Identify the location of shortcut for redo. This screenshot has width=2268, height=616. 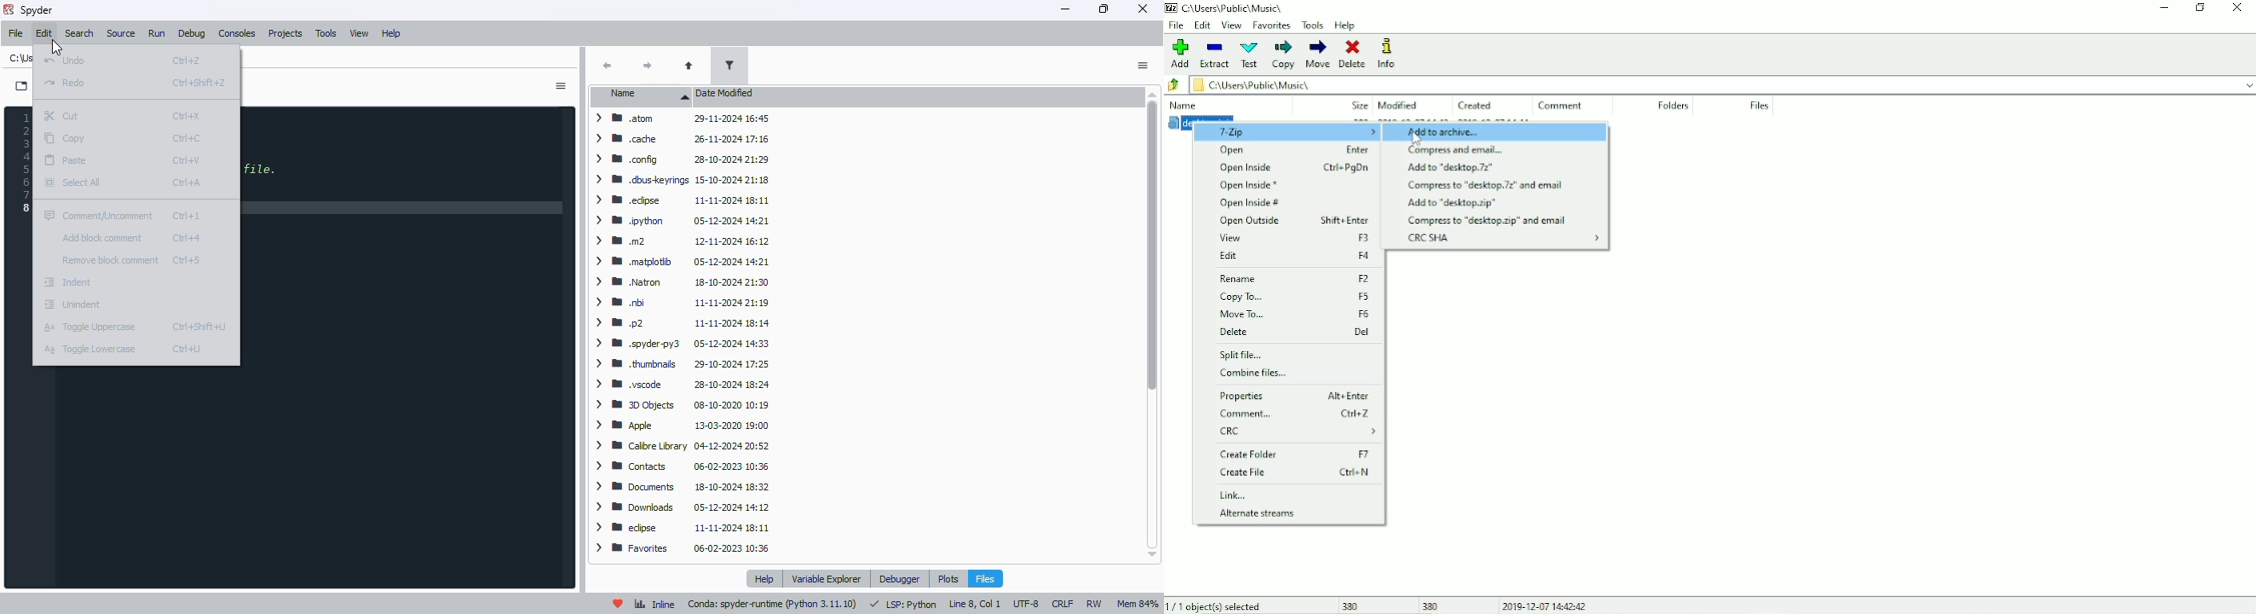
(199, 84).